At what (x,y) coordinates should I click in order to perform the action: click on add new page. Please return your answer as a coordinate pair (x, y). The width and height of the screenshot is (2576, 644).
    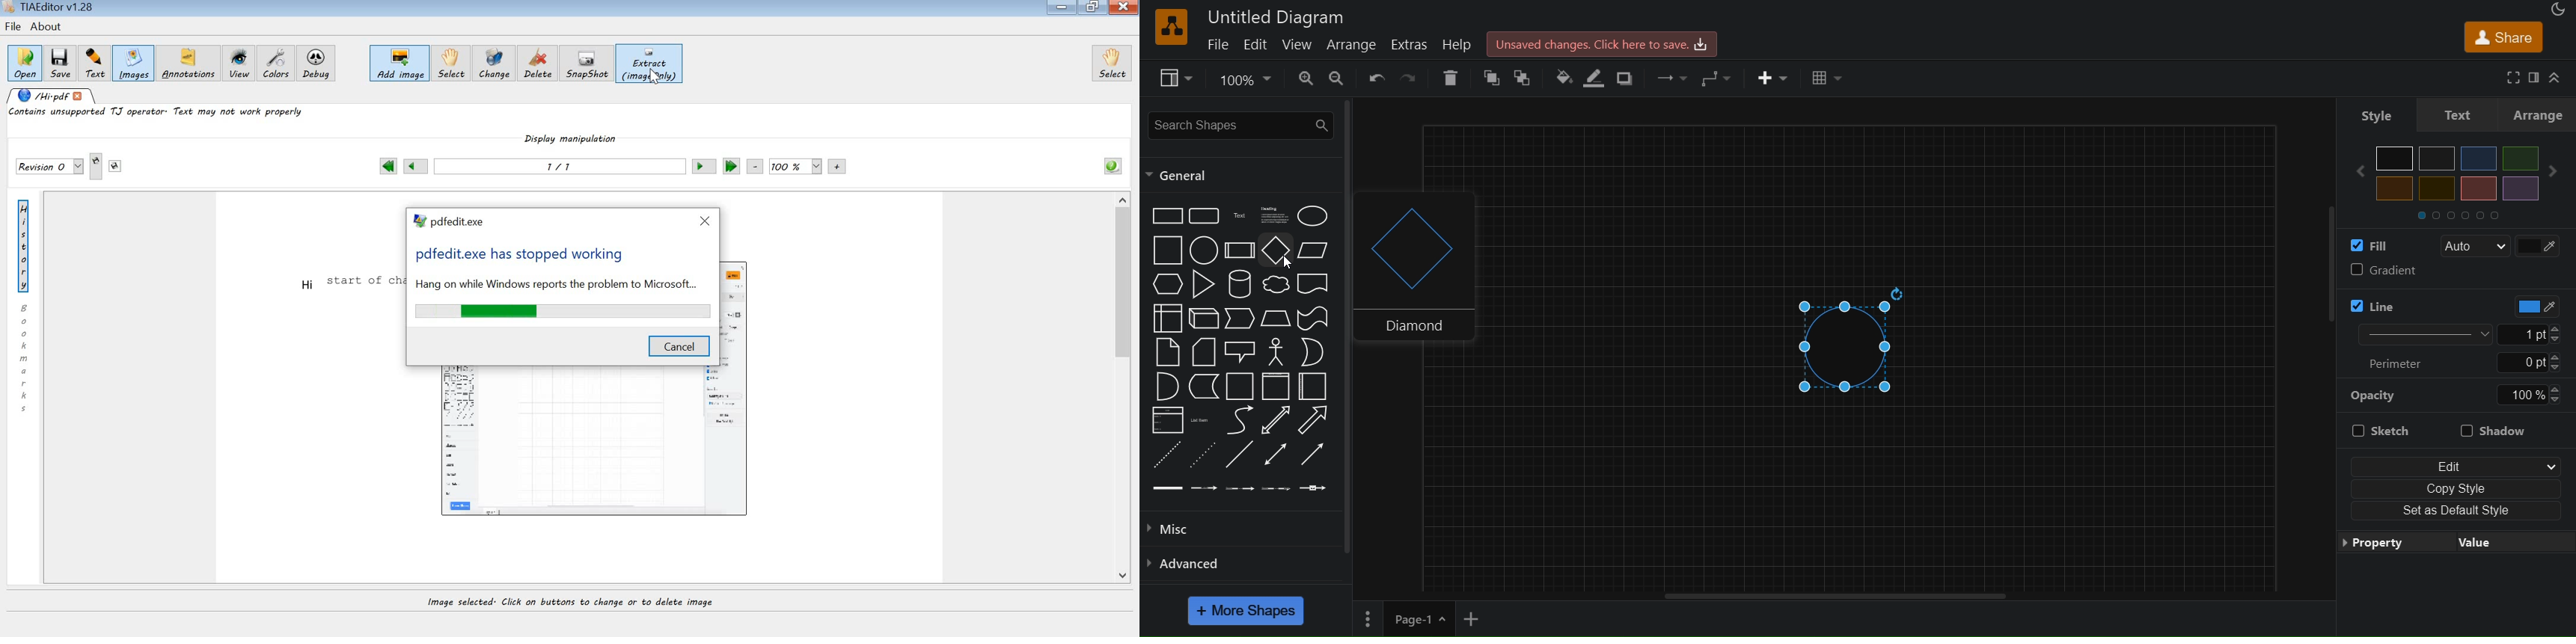
    Looking at the image, I should click on (1481, 622).